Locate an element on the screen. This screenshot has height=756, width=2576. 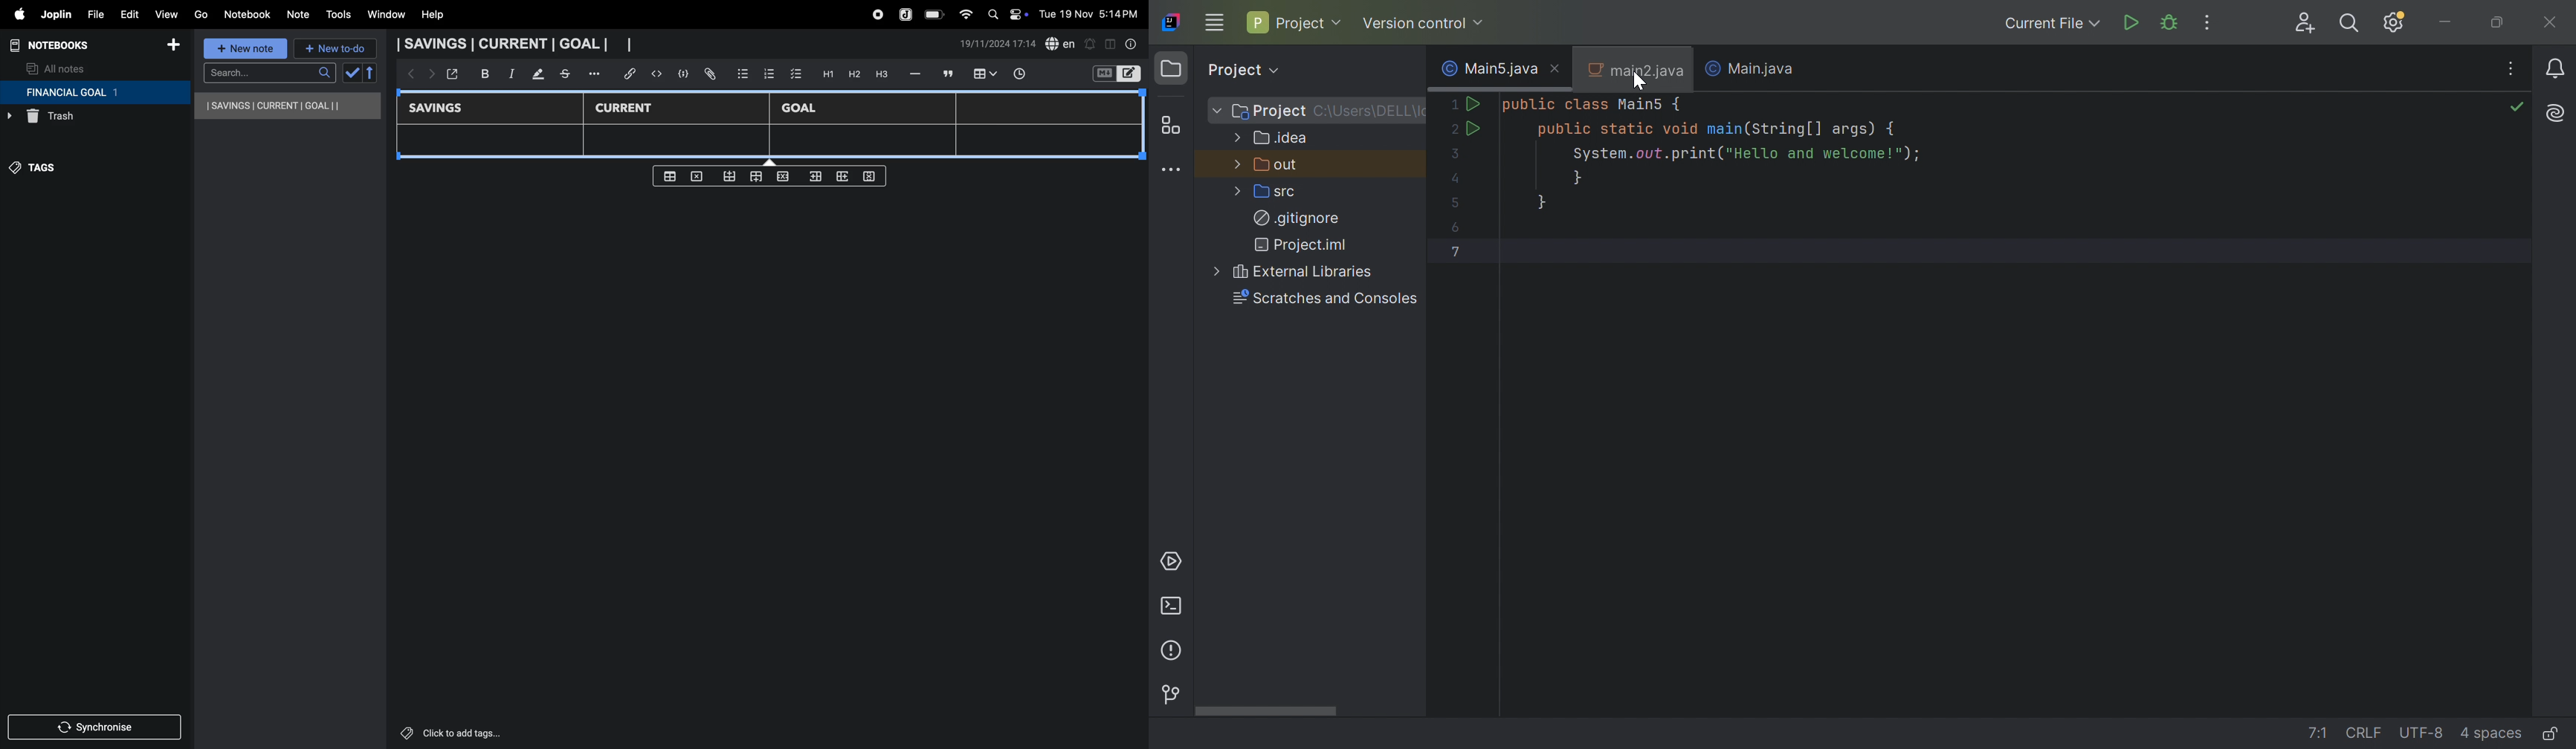
attach file is located at coordinates (709, 74).